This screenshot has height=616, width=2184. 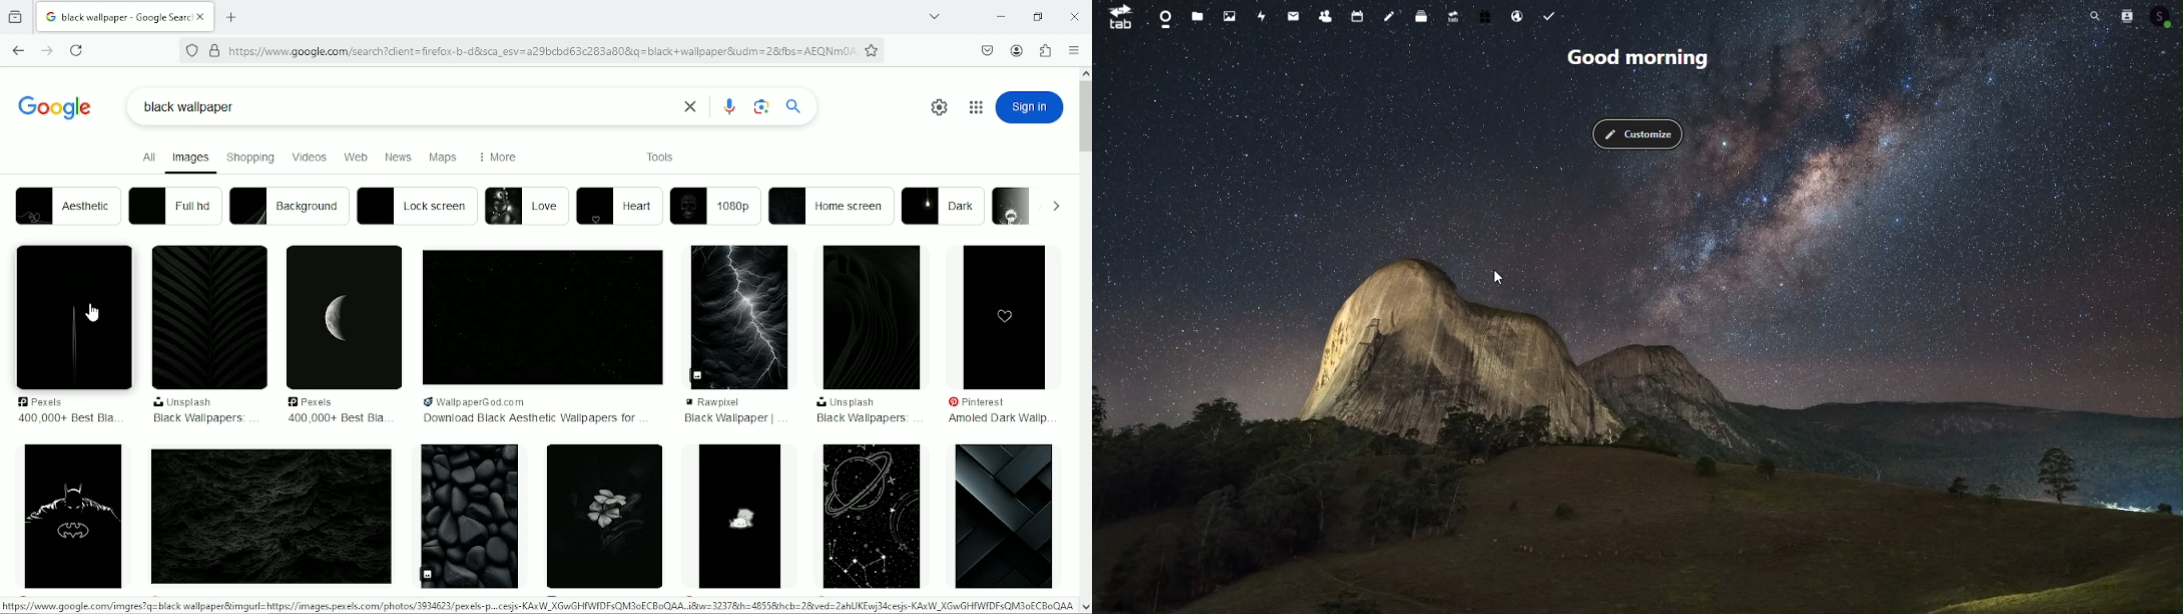 I want to click on search, so click(x=794, y=105).